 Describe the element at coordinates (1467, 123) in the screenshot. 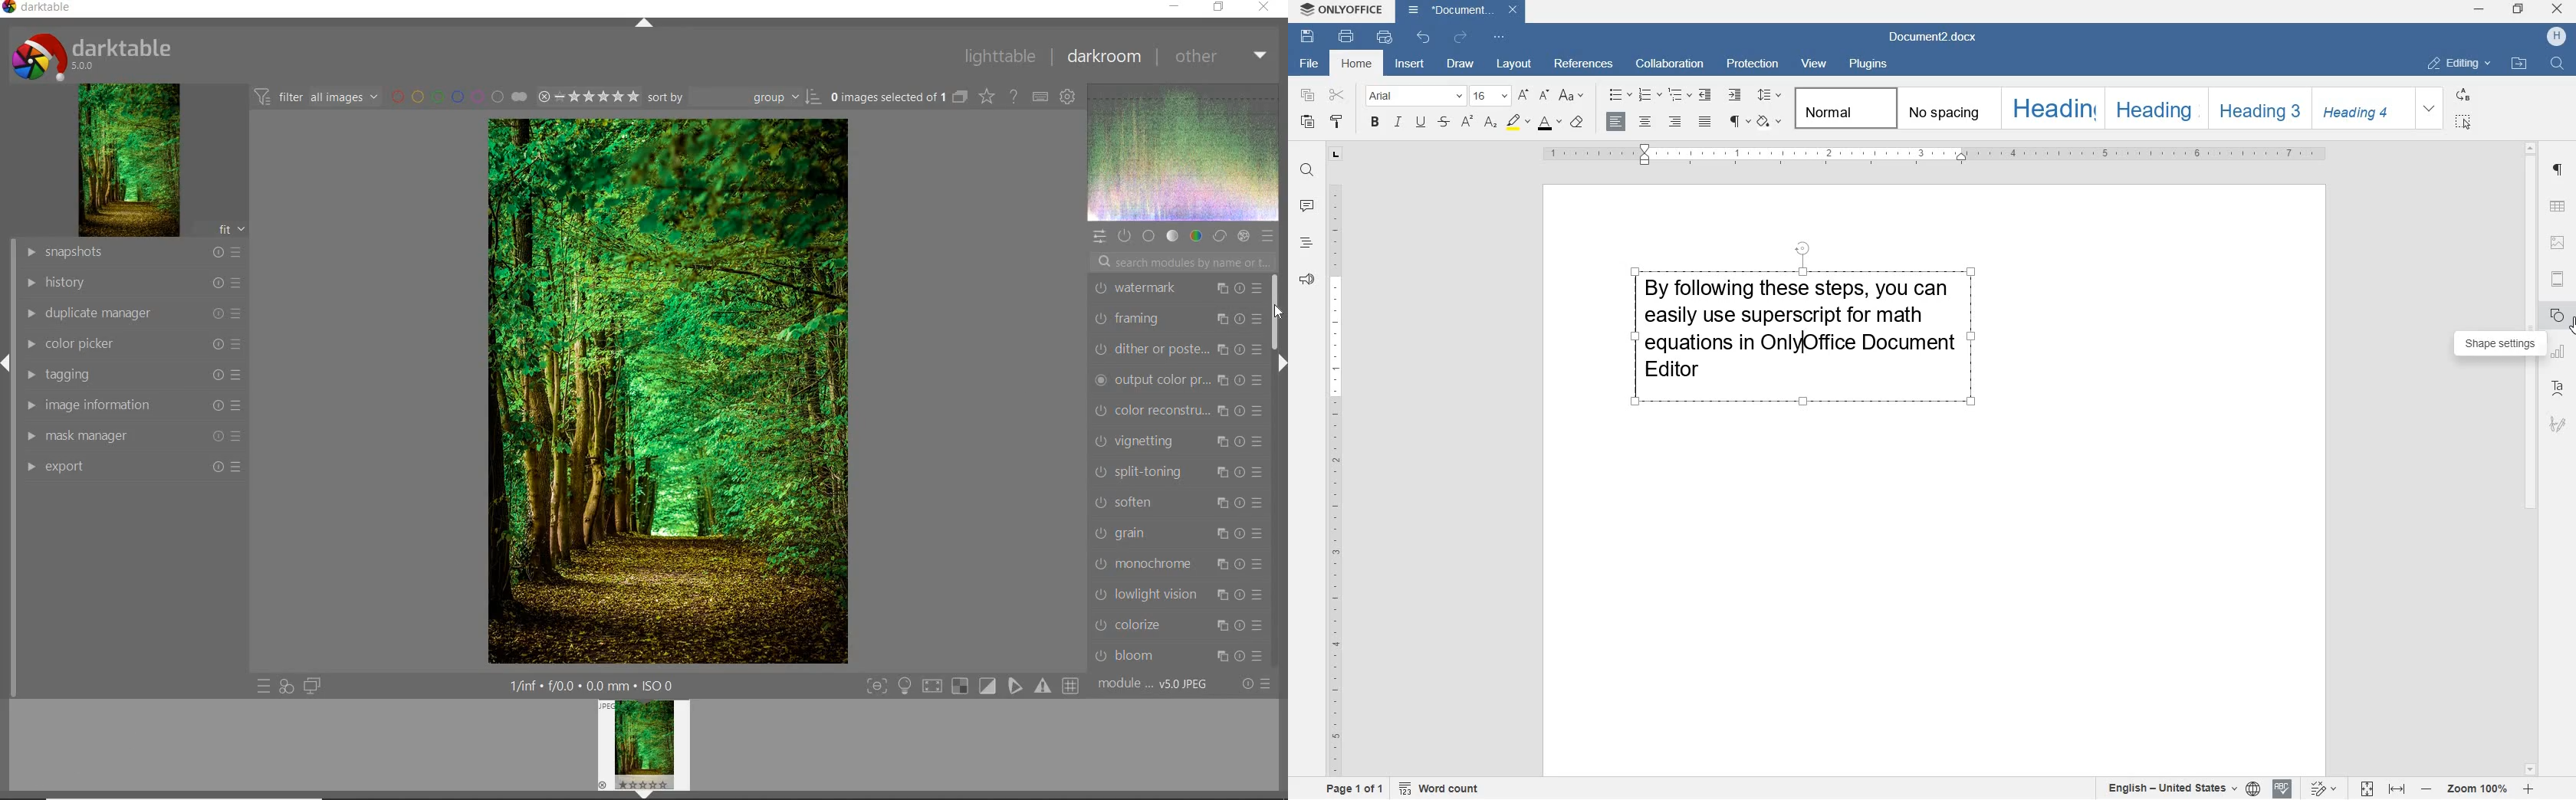

I see `superscript` at that location.